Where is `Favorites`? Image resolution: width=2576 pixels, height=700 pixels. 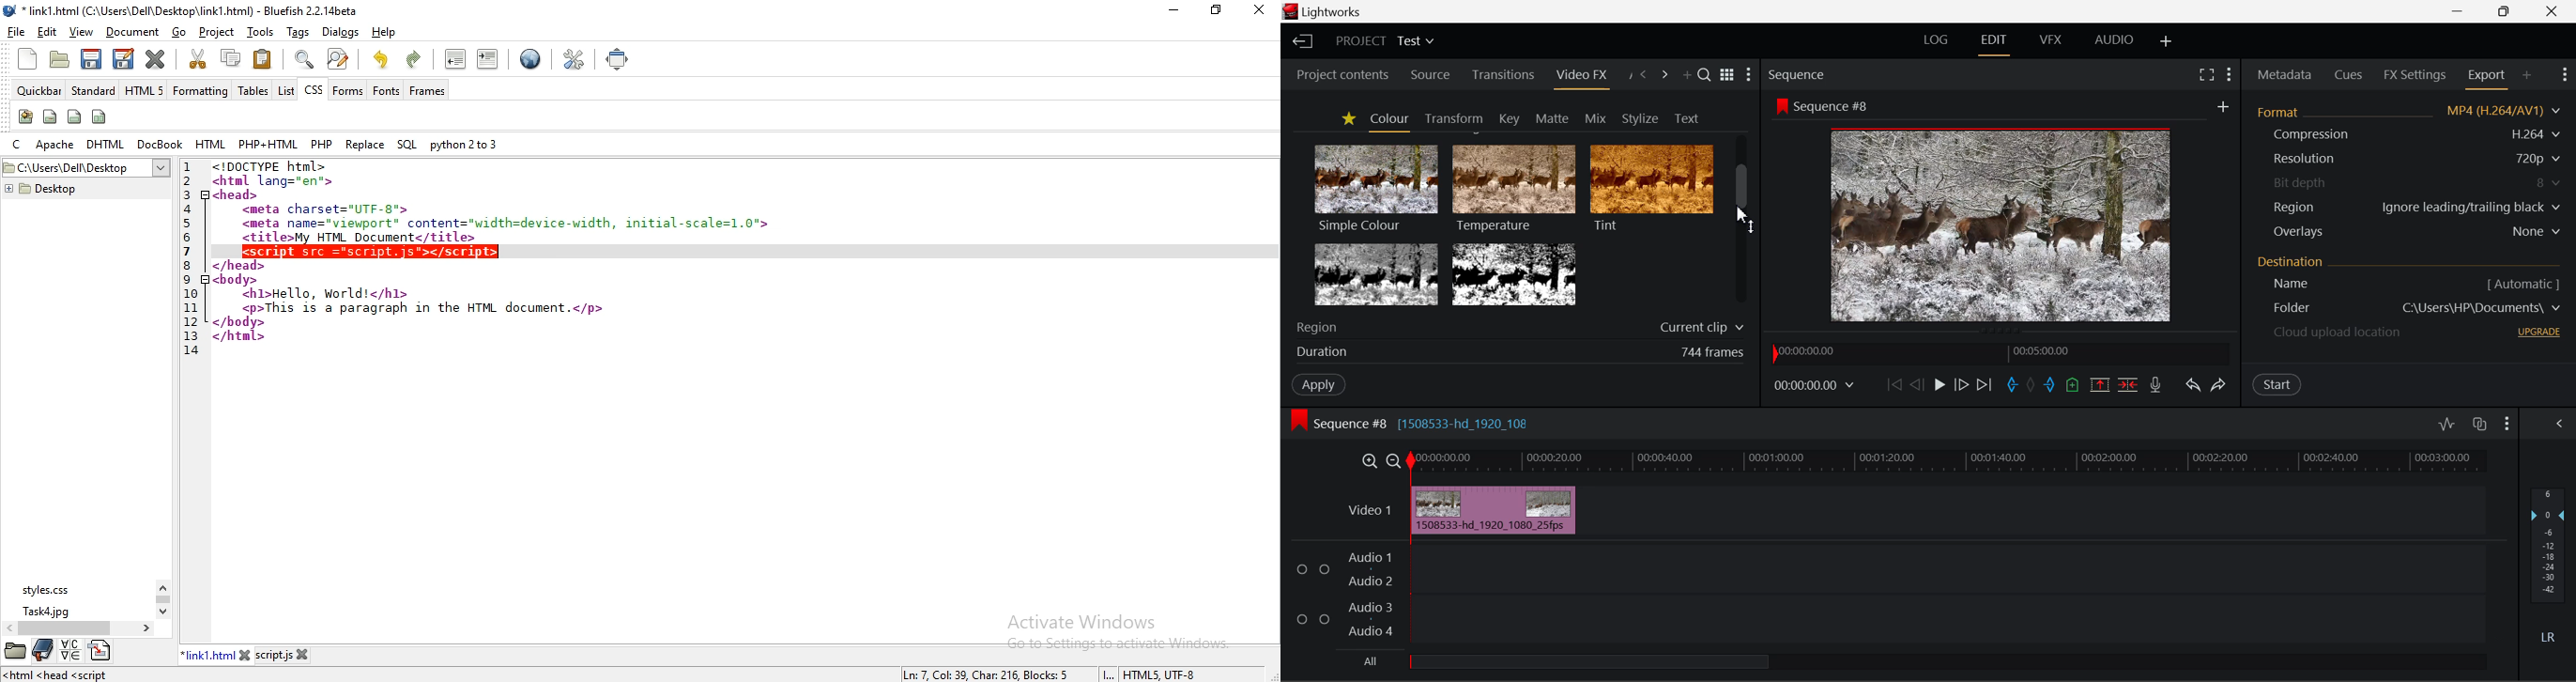 Favorites is located at coordinates (1347, 120).